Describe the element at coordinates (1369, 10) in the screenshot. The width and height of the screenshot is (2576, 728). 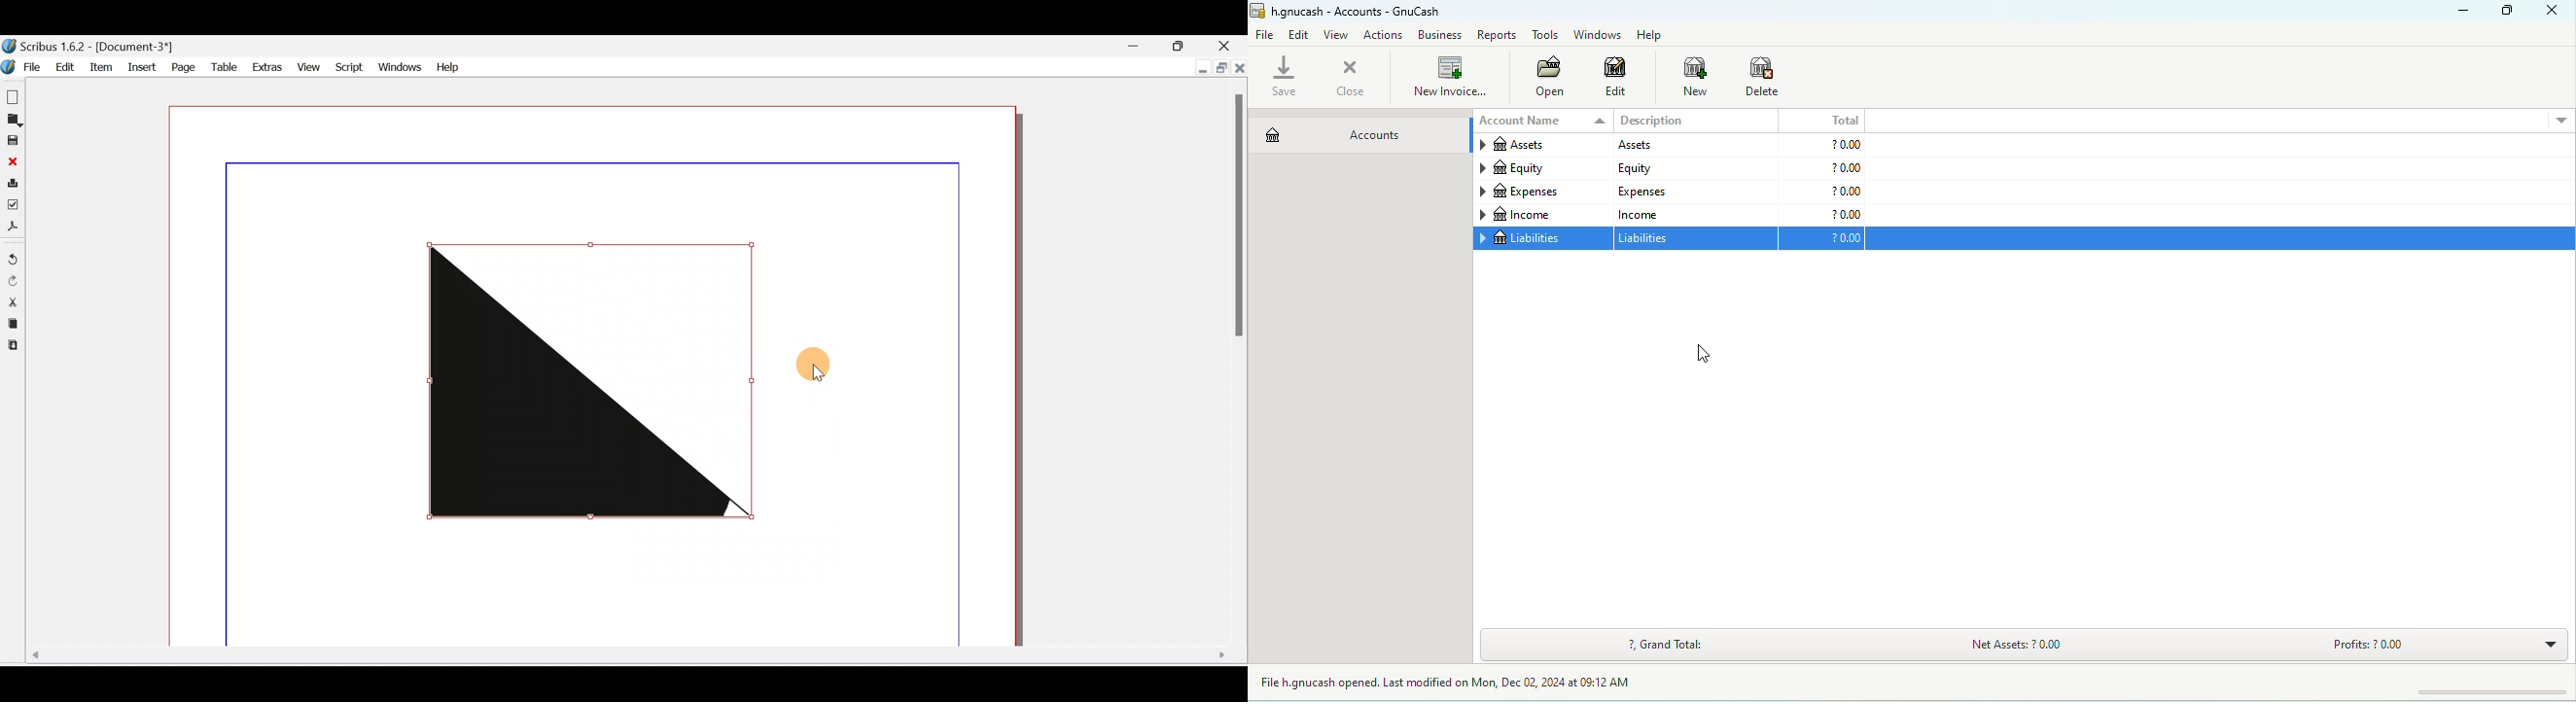
I see `h. gnucash-accounts-gnu cash` at that location.